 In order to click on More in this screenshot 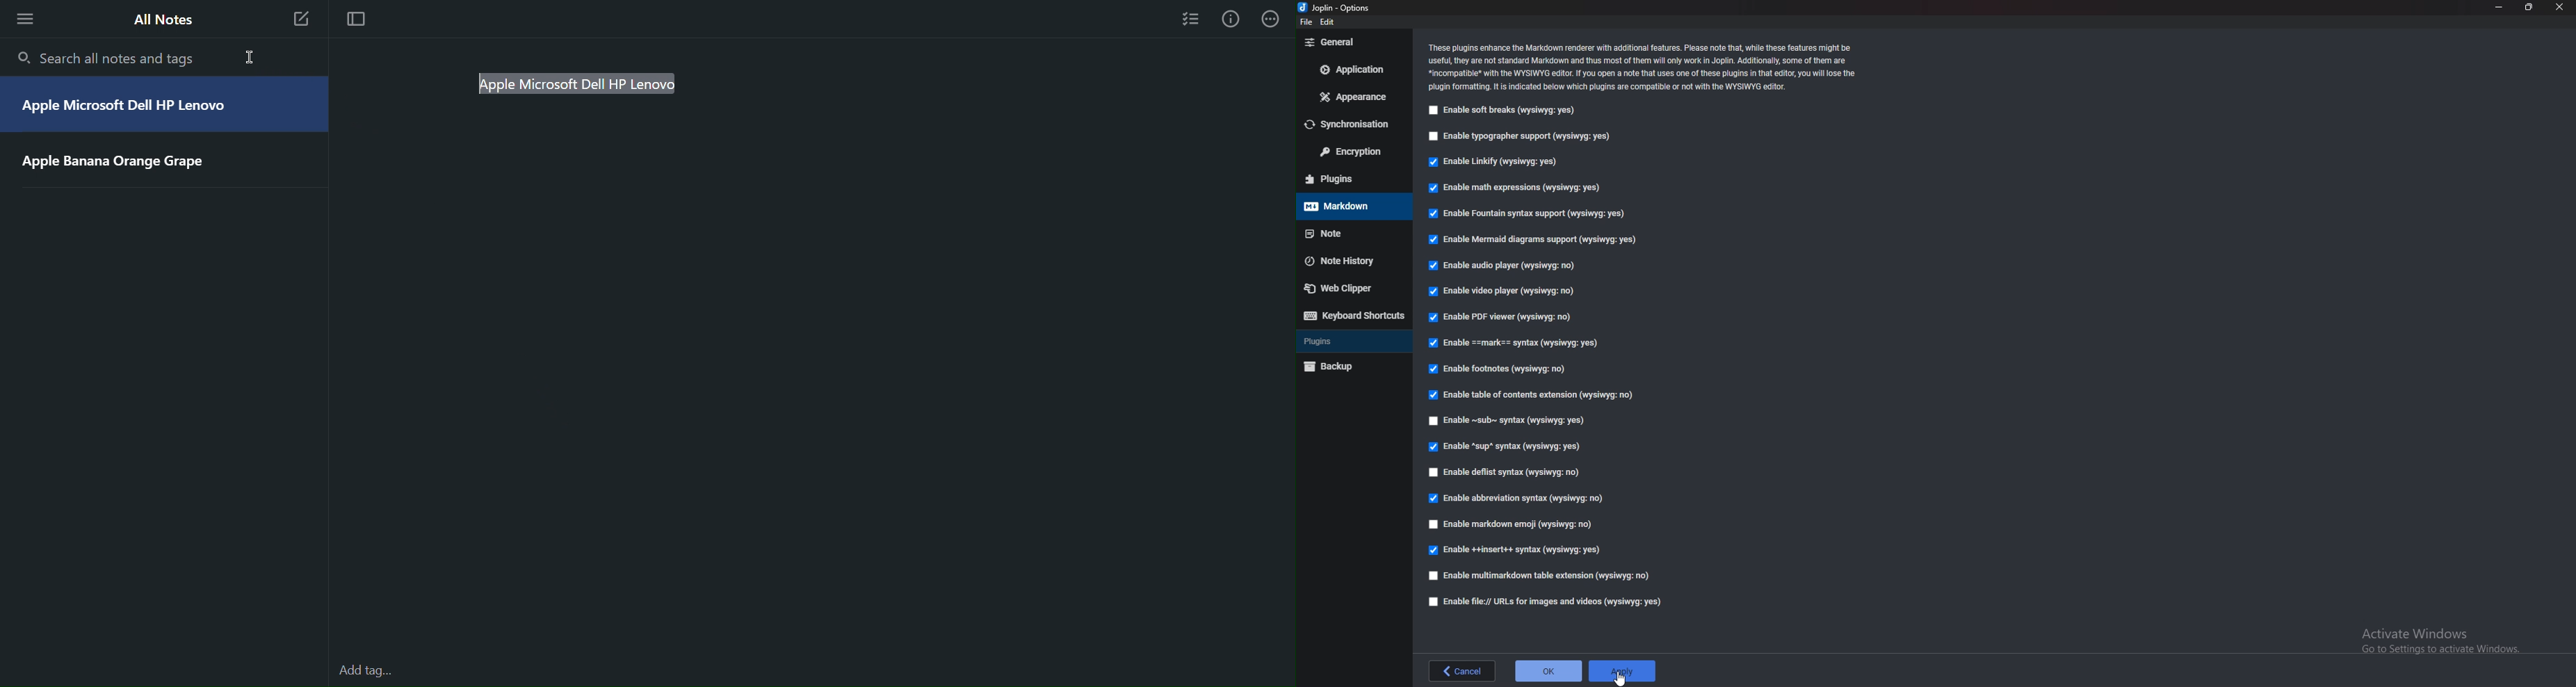, I will do `click(24, 21)`.